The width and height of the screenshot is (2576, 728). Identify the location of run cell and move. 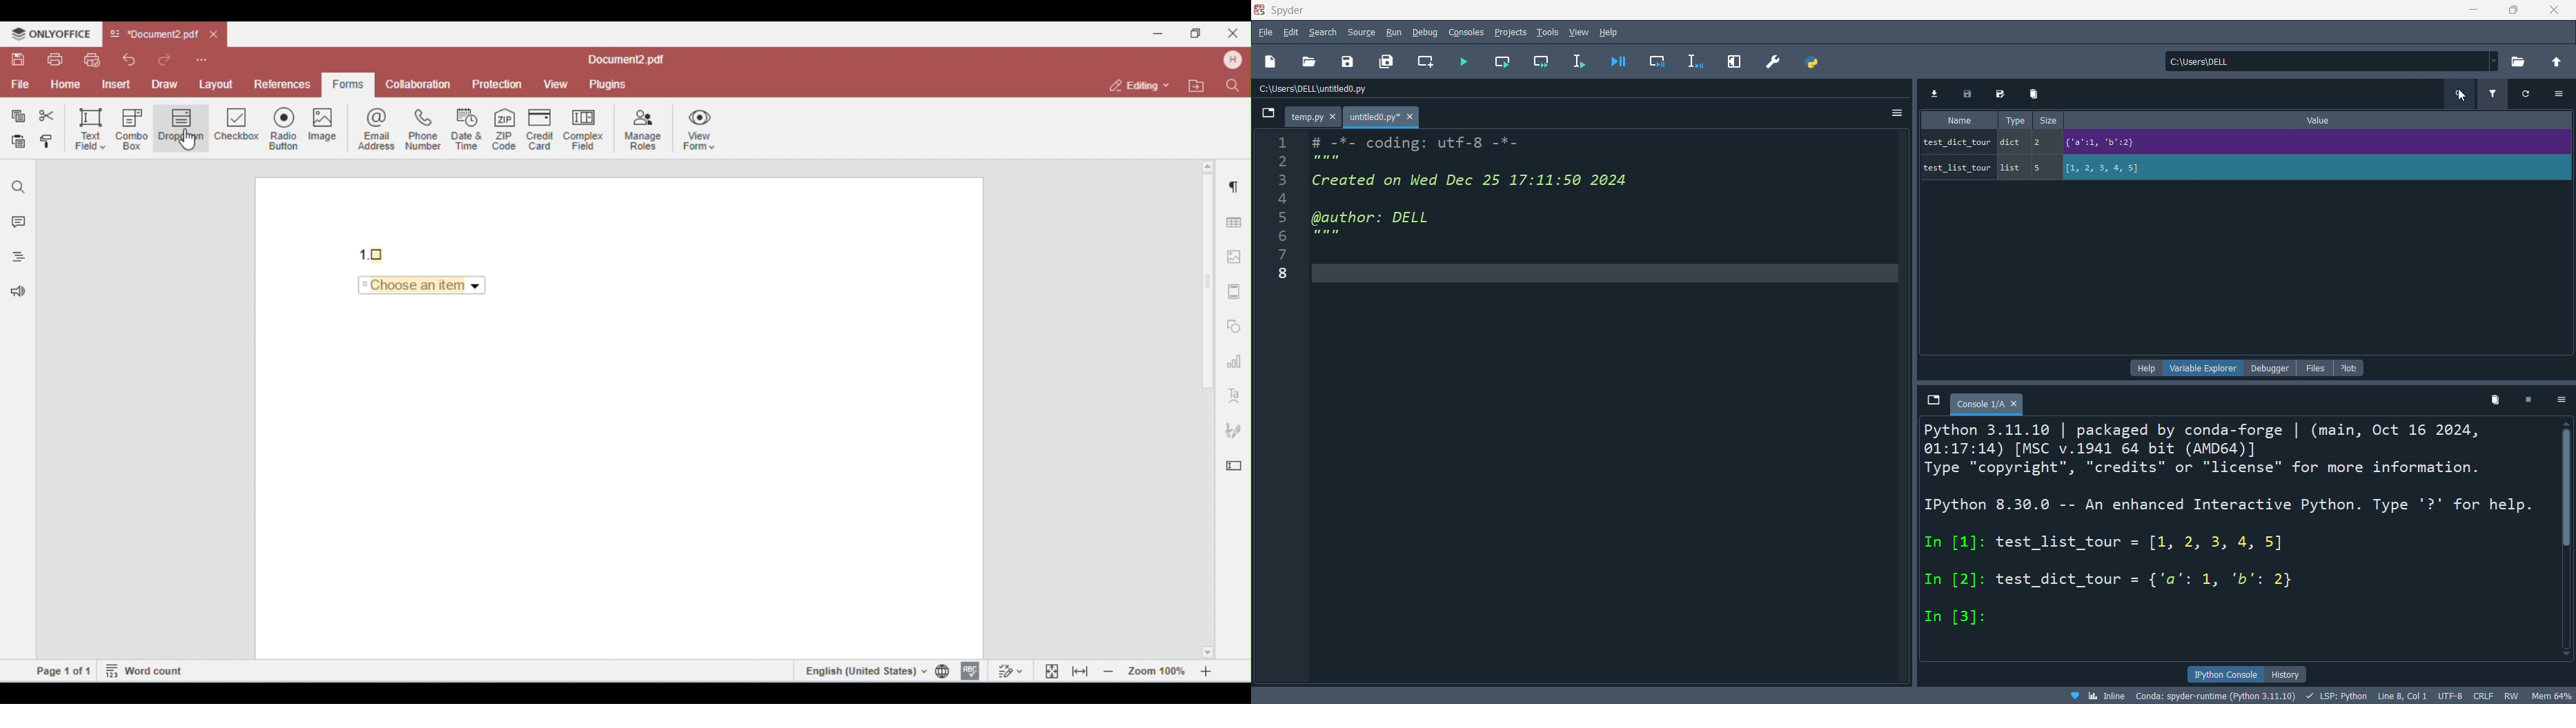
(1539, 63).